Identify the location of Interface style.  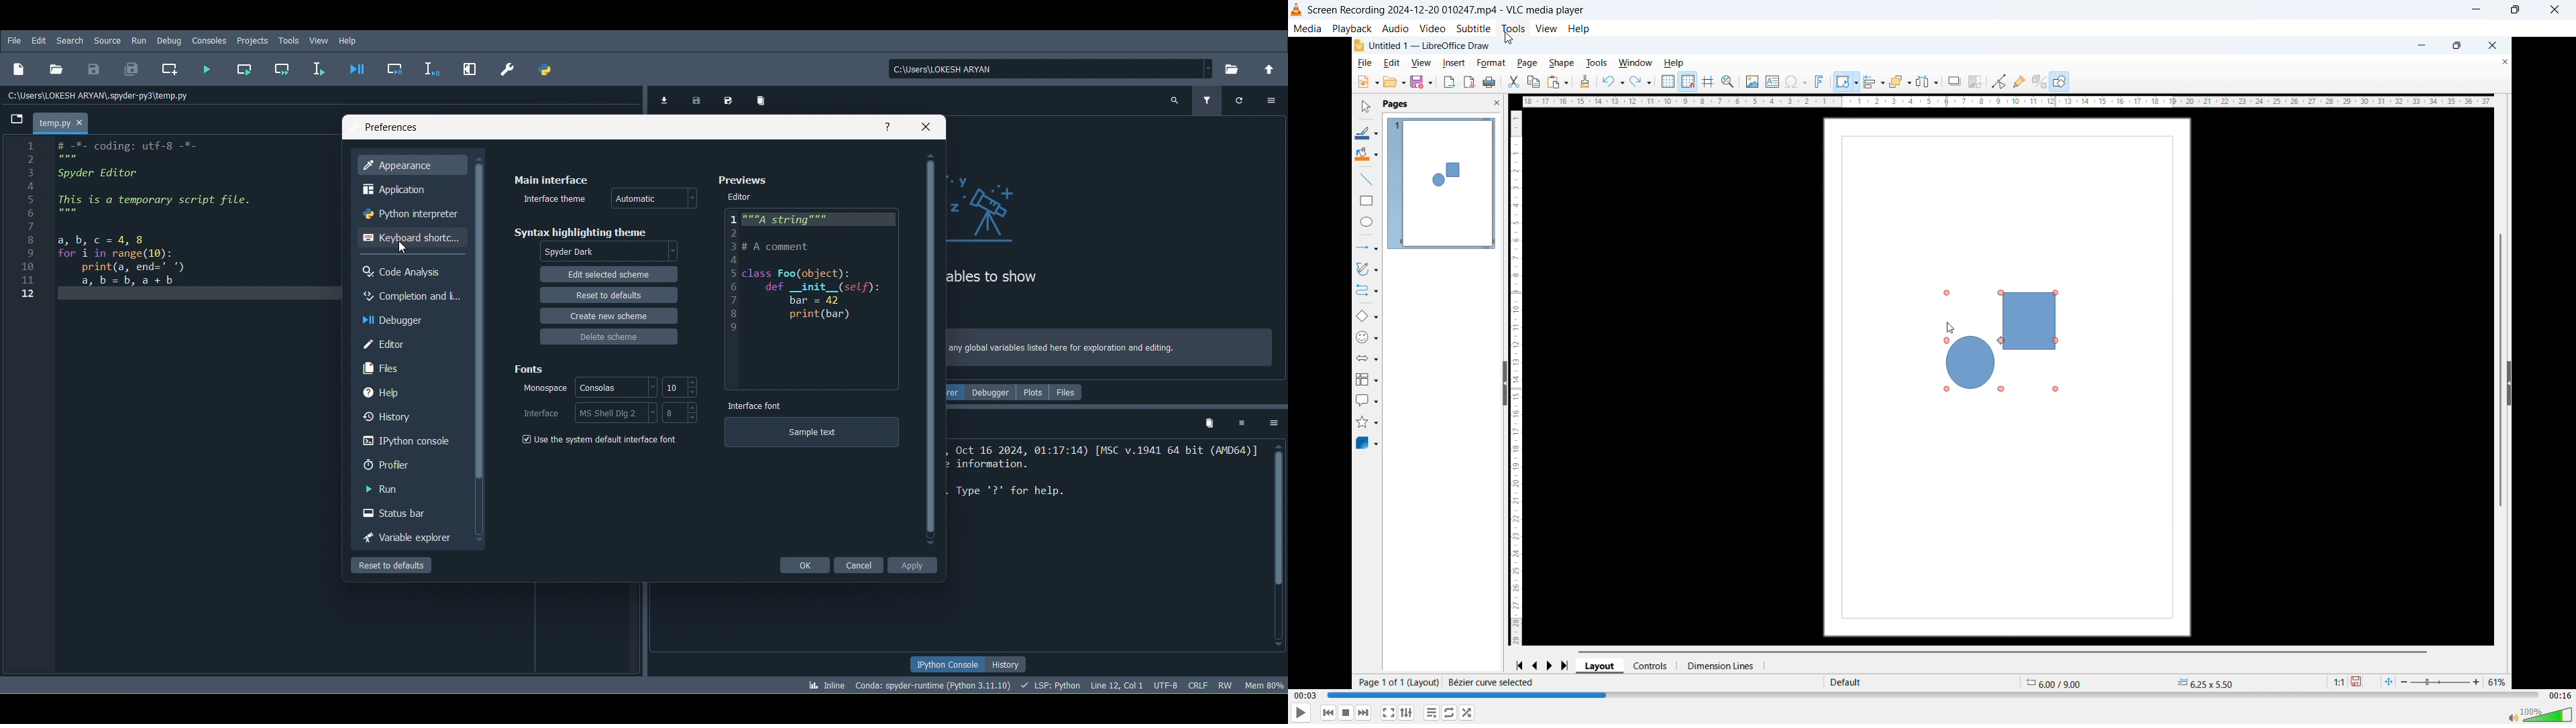
(614, 413).